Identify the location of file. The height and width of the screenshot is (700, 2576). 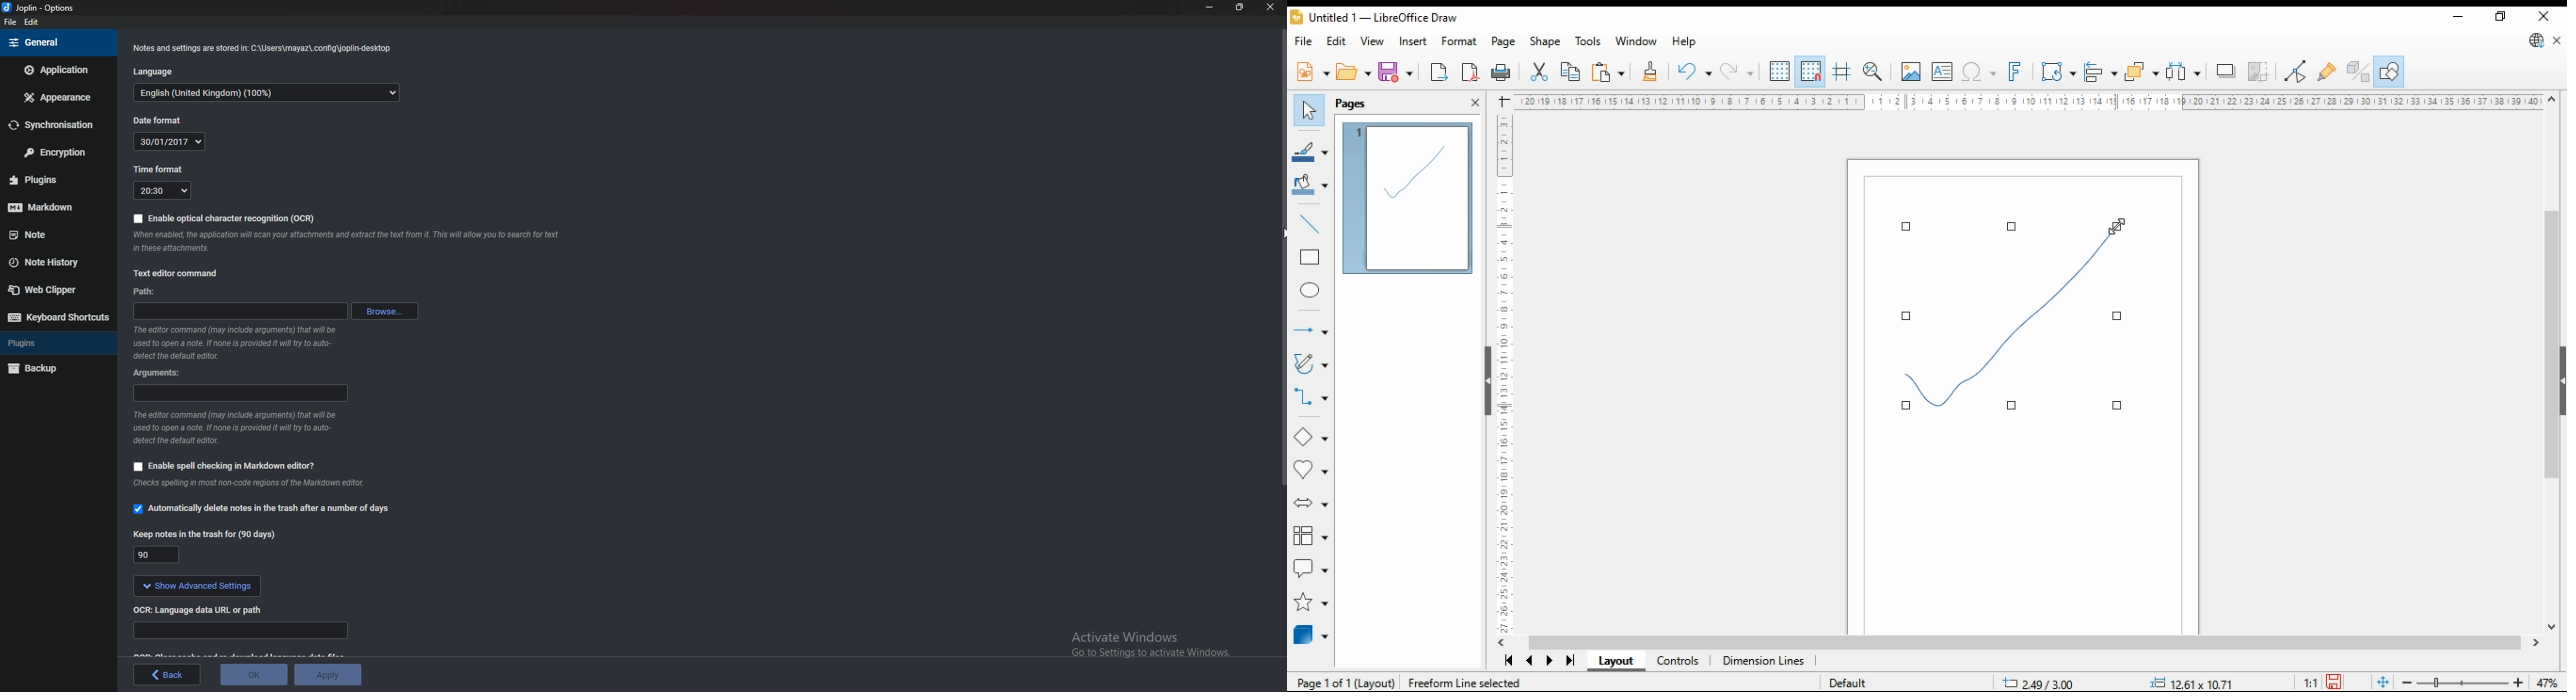
(11, 22).